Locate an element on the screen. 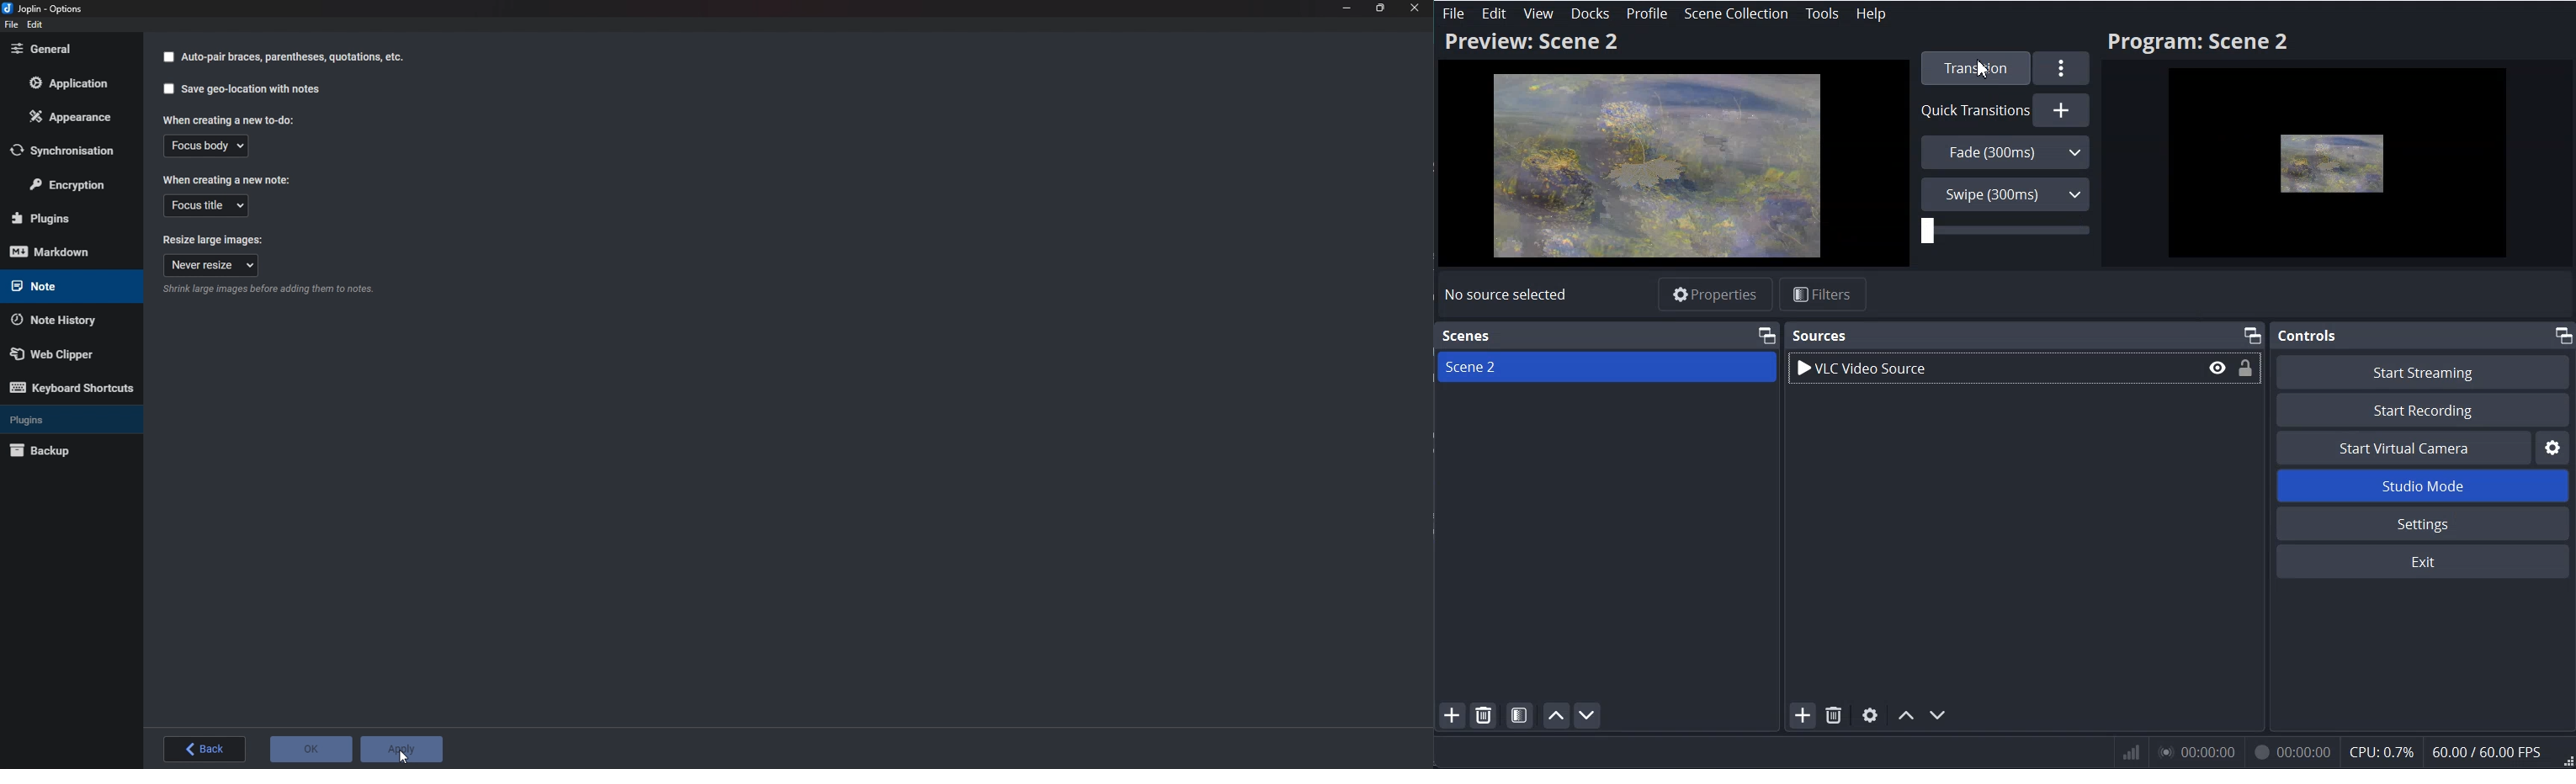 The image size is (2576, 784). Plugins is located at coordinates (65, 219).